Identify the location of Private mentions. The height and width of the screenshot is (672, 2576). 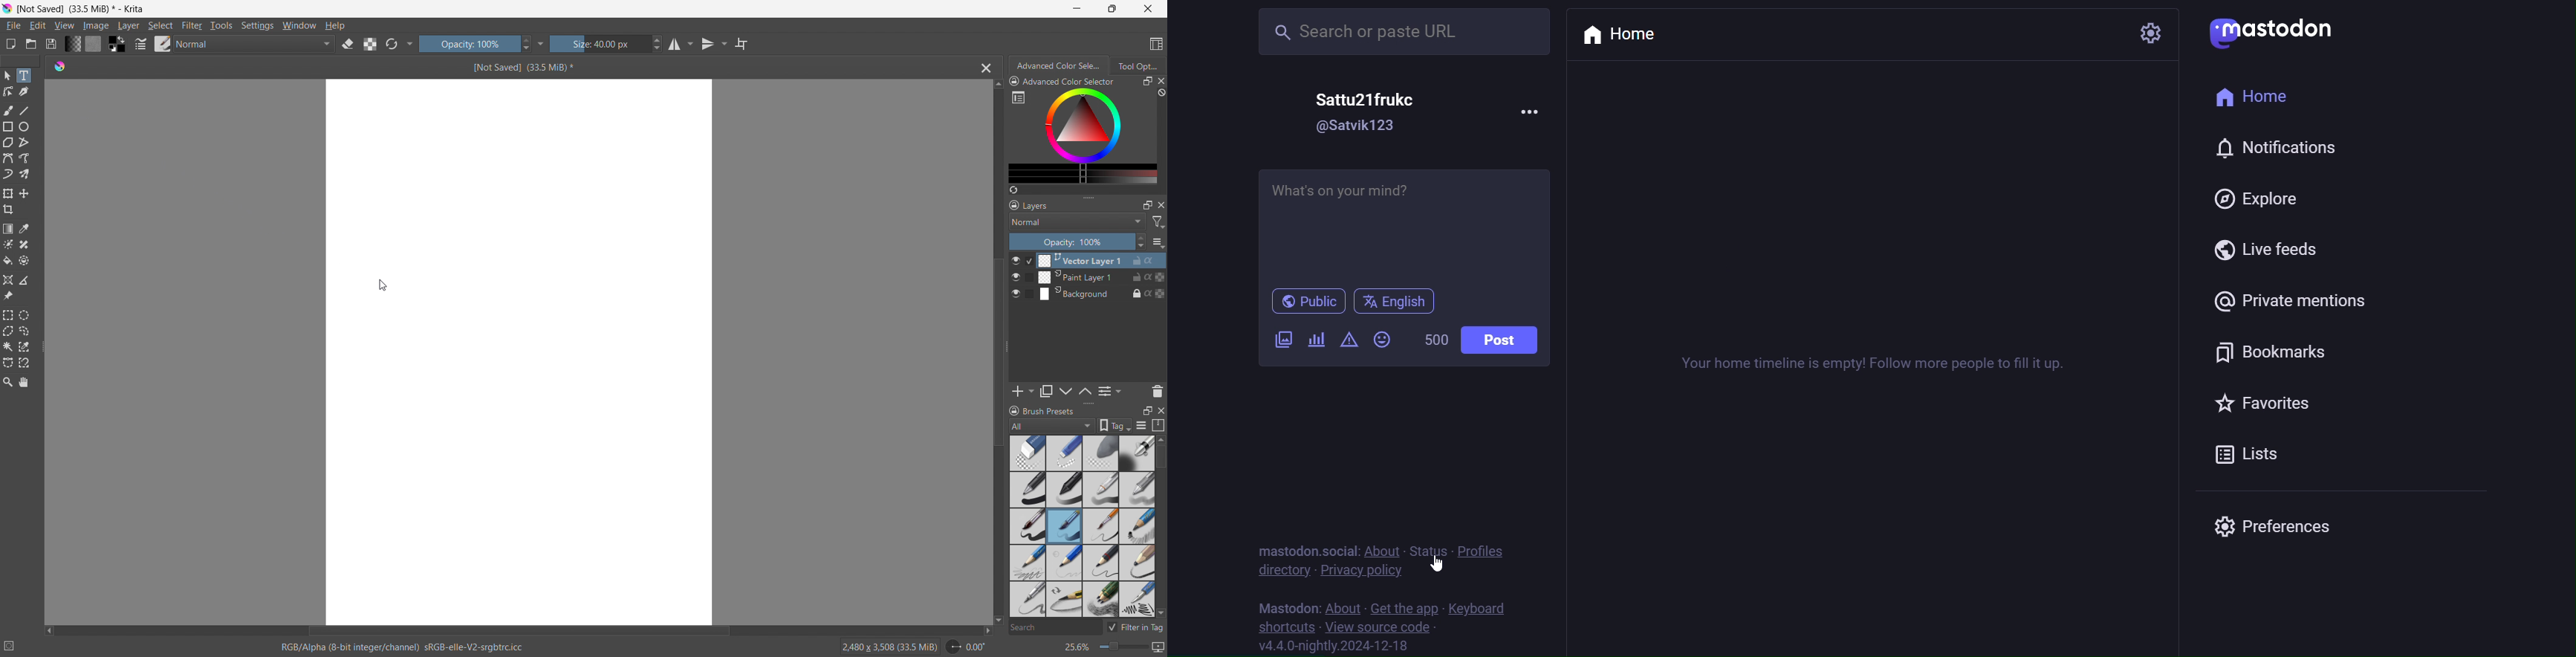
(2289, 301).